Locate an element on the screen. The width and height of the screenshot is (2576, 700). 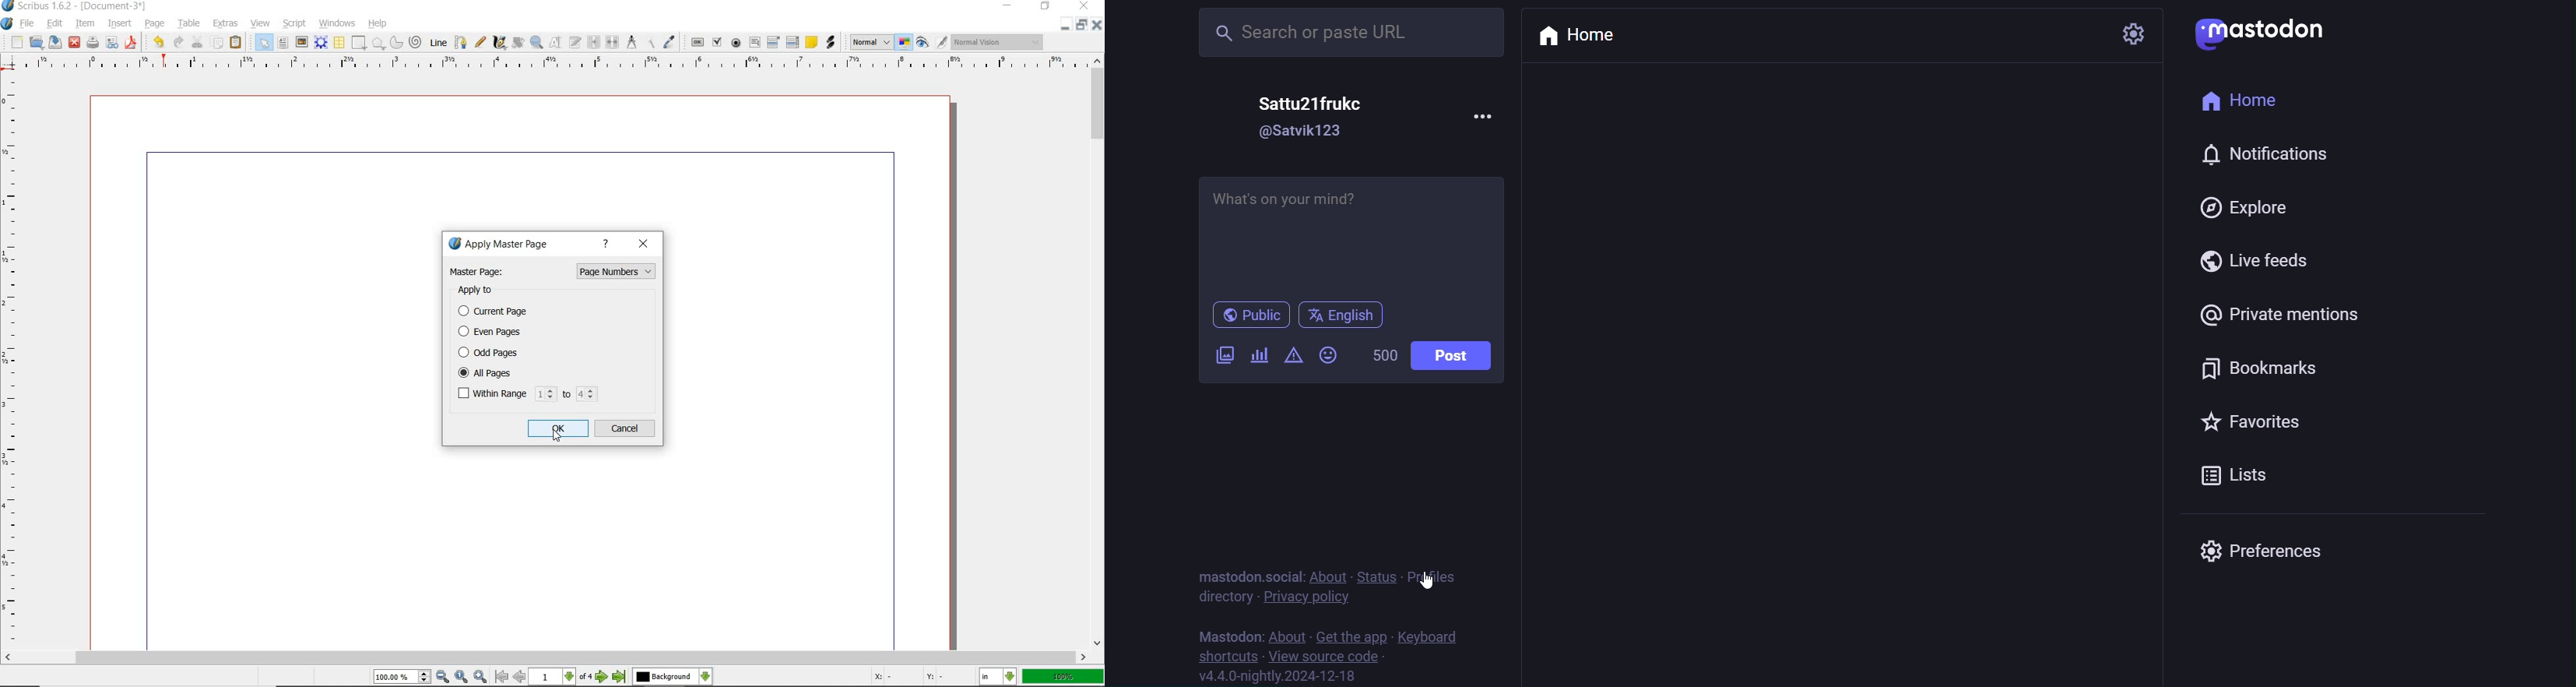
status is located at coordinates (1375, 573).